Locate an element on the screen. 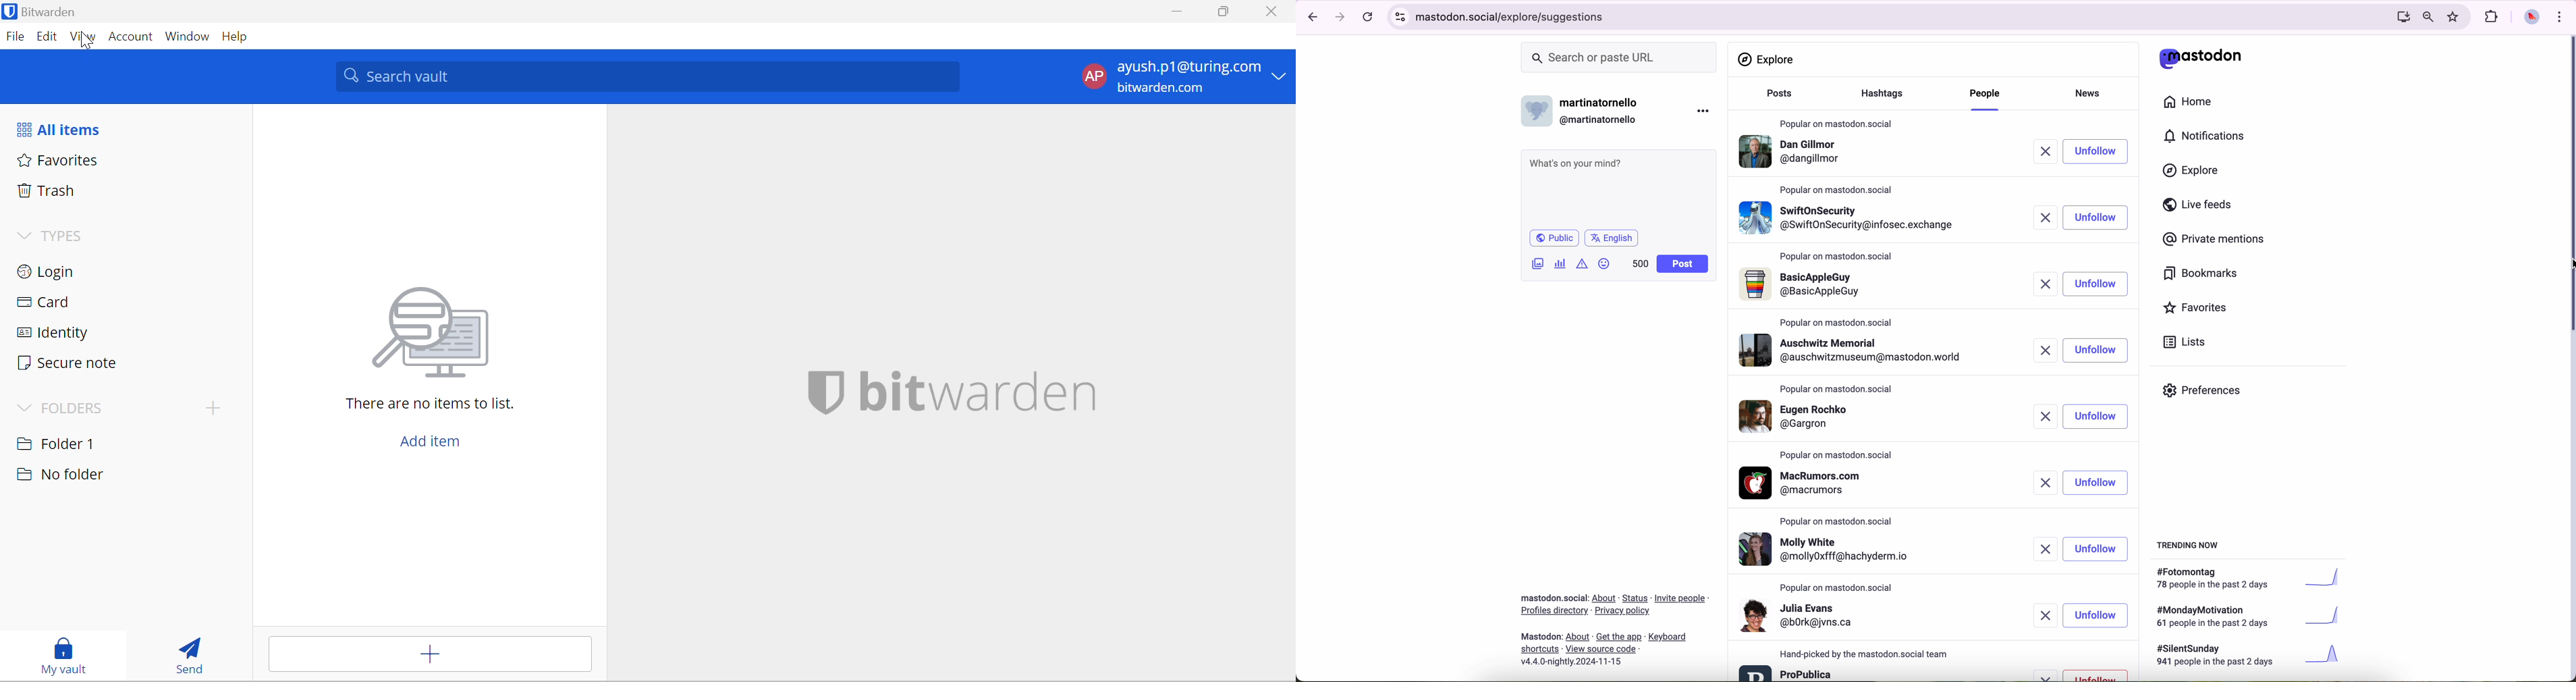 The image size is (2576, 700). username is located at coordinates (1585, 109).